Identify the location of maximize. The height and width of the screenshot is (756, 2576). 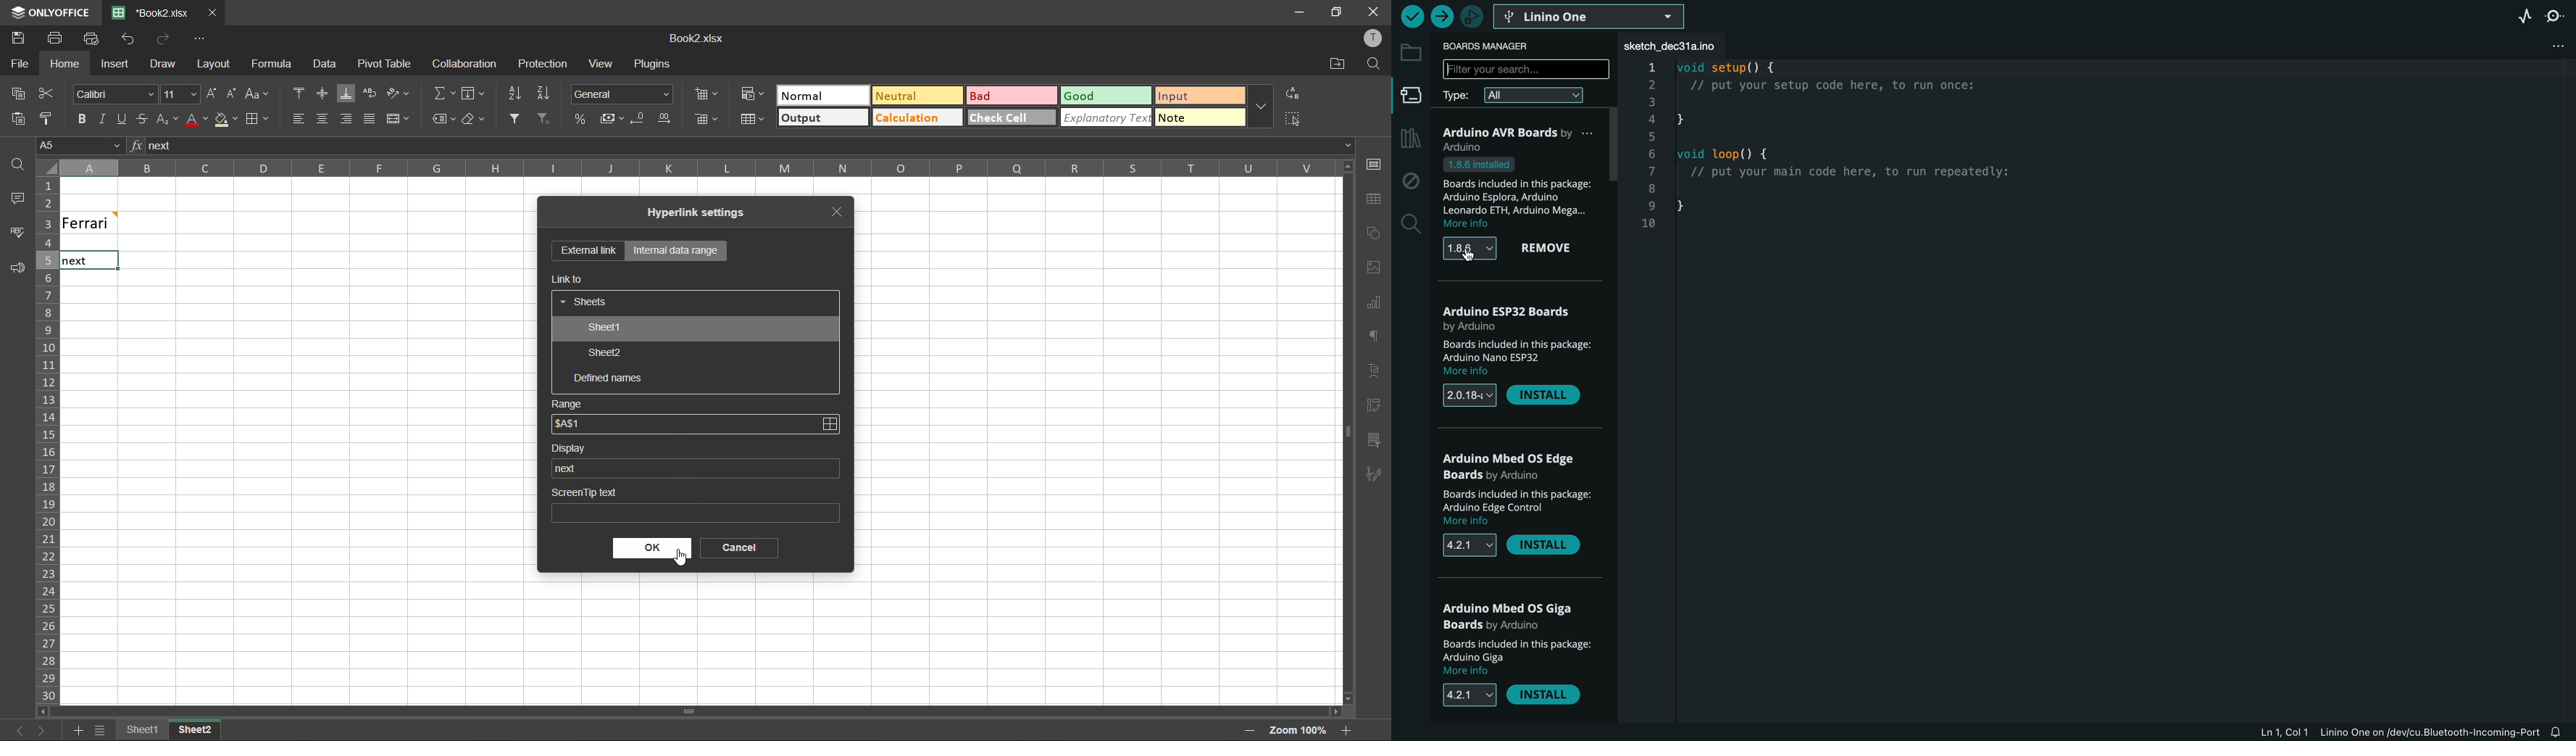
(1334, 12).